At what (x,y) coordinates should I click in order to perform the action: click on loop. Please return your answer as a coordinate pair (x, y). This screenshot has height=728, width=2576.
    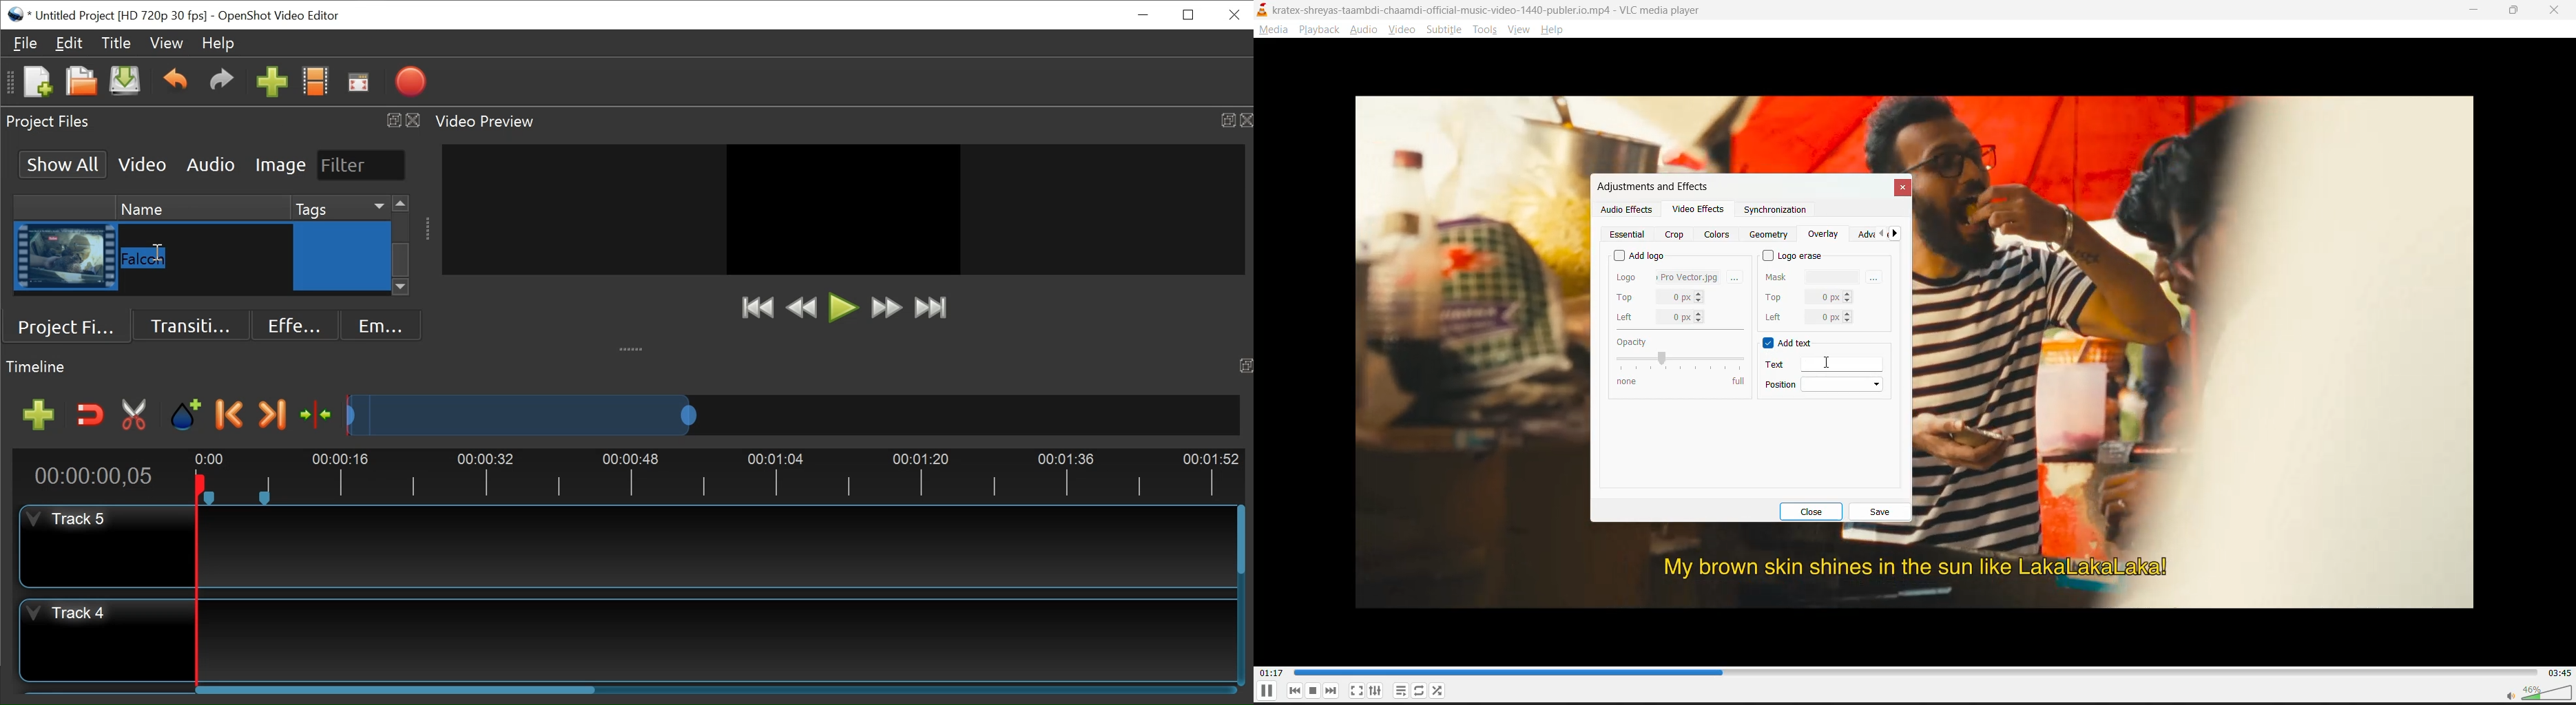
    Looking at the image, I should click on (1417, 691).